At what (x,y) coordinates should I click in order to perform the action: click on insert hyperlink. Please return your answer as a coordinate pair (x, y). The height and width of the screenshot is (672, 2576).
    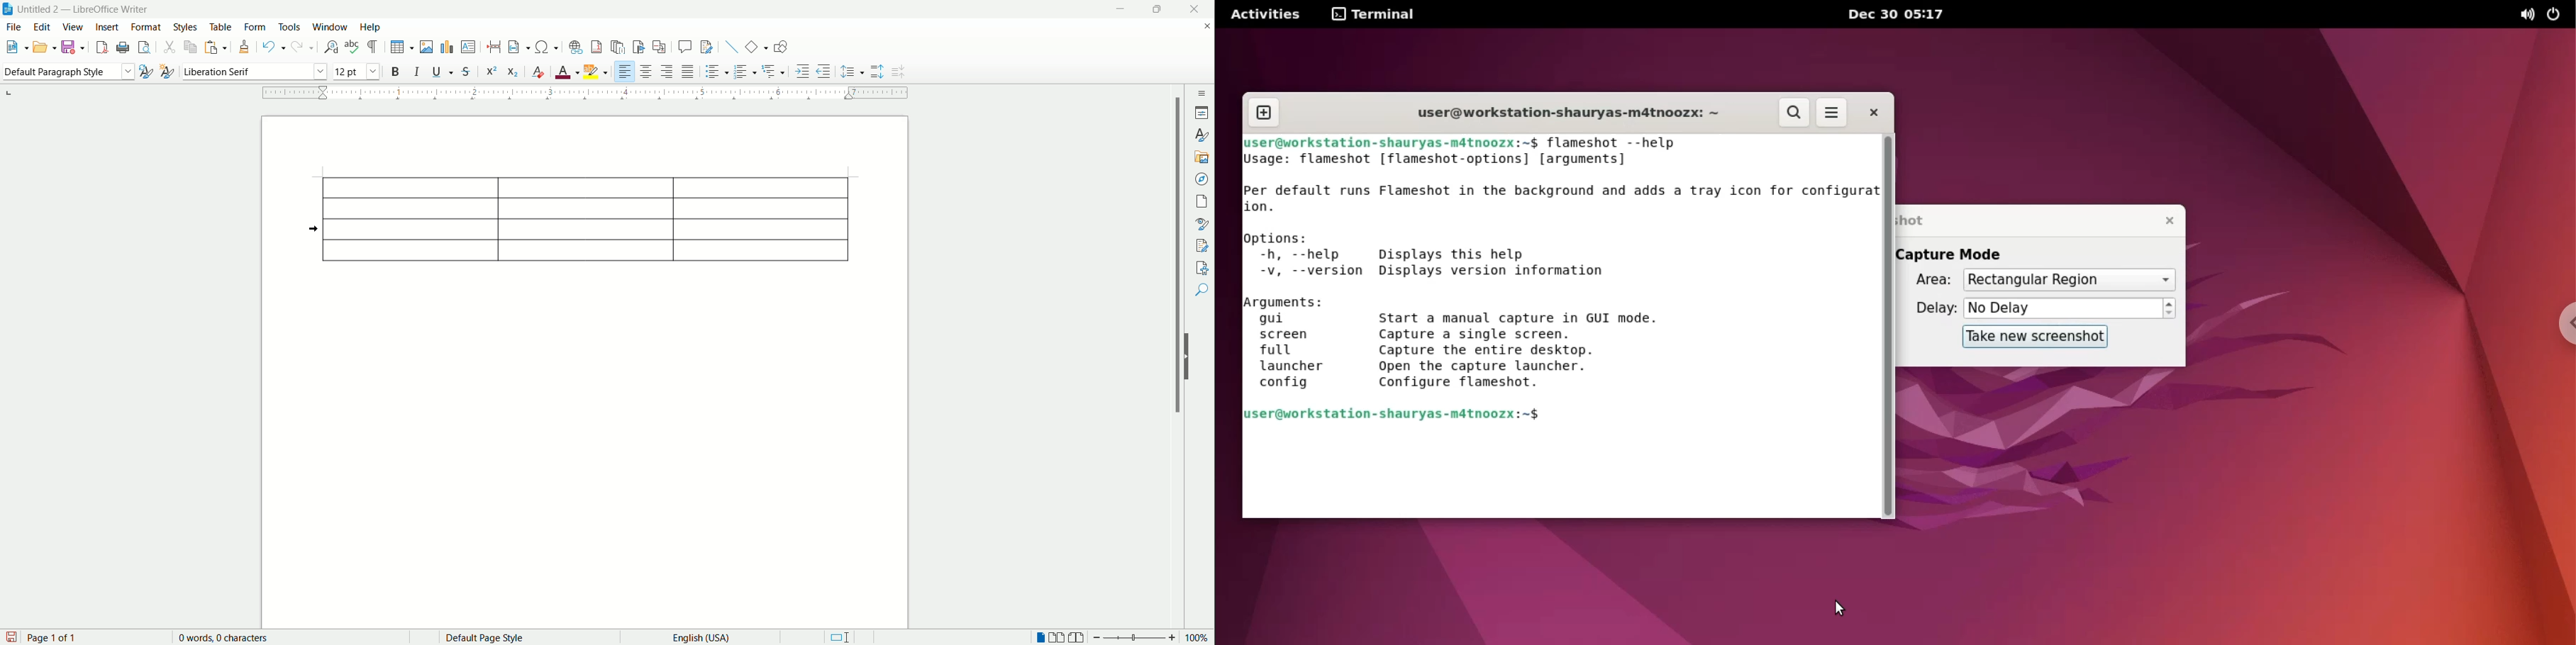
    Looking at the image, I should click on (576, 46).